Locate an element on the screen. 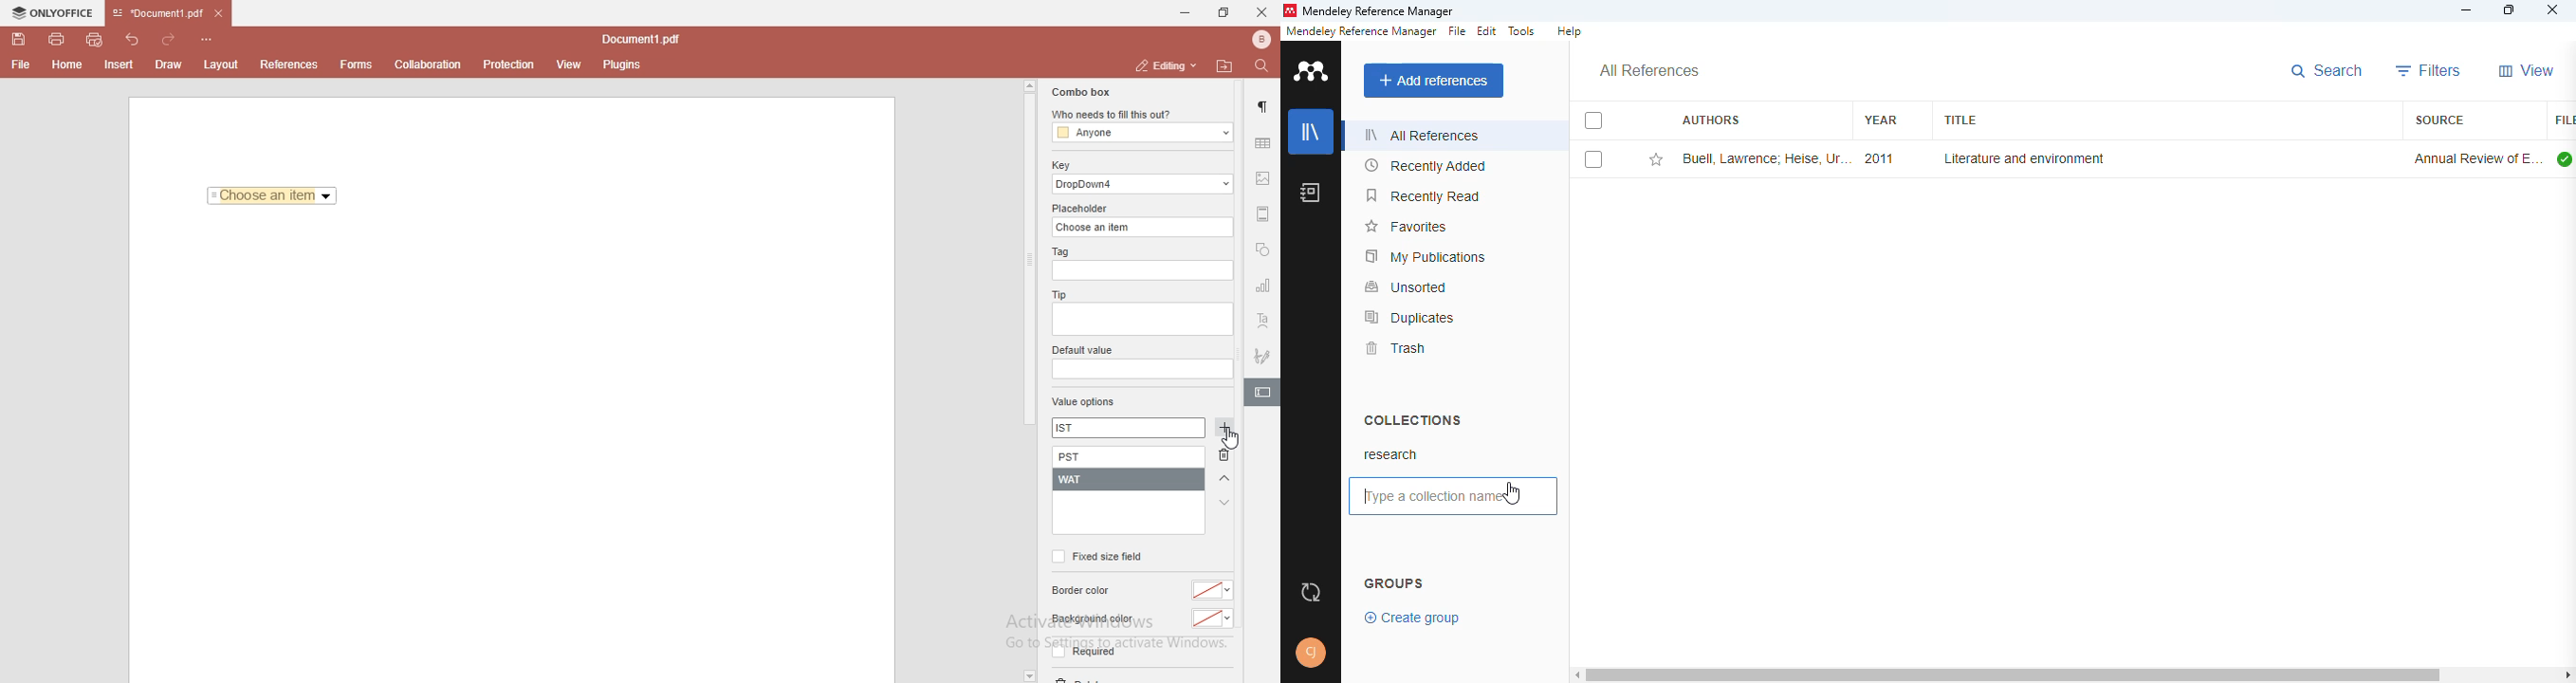 This screenshot has width=2576, height=700. profile is located at coordinates (1311, 653).